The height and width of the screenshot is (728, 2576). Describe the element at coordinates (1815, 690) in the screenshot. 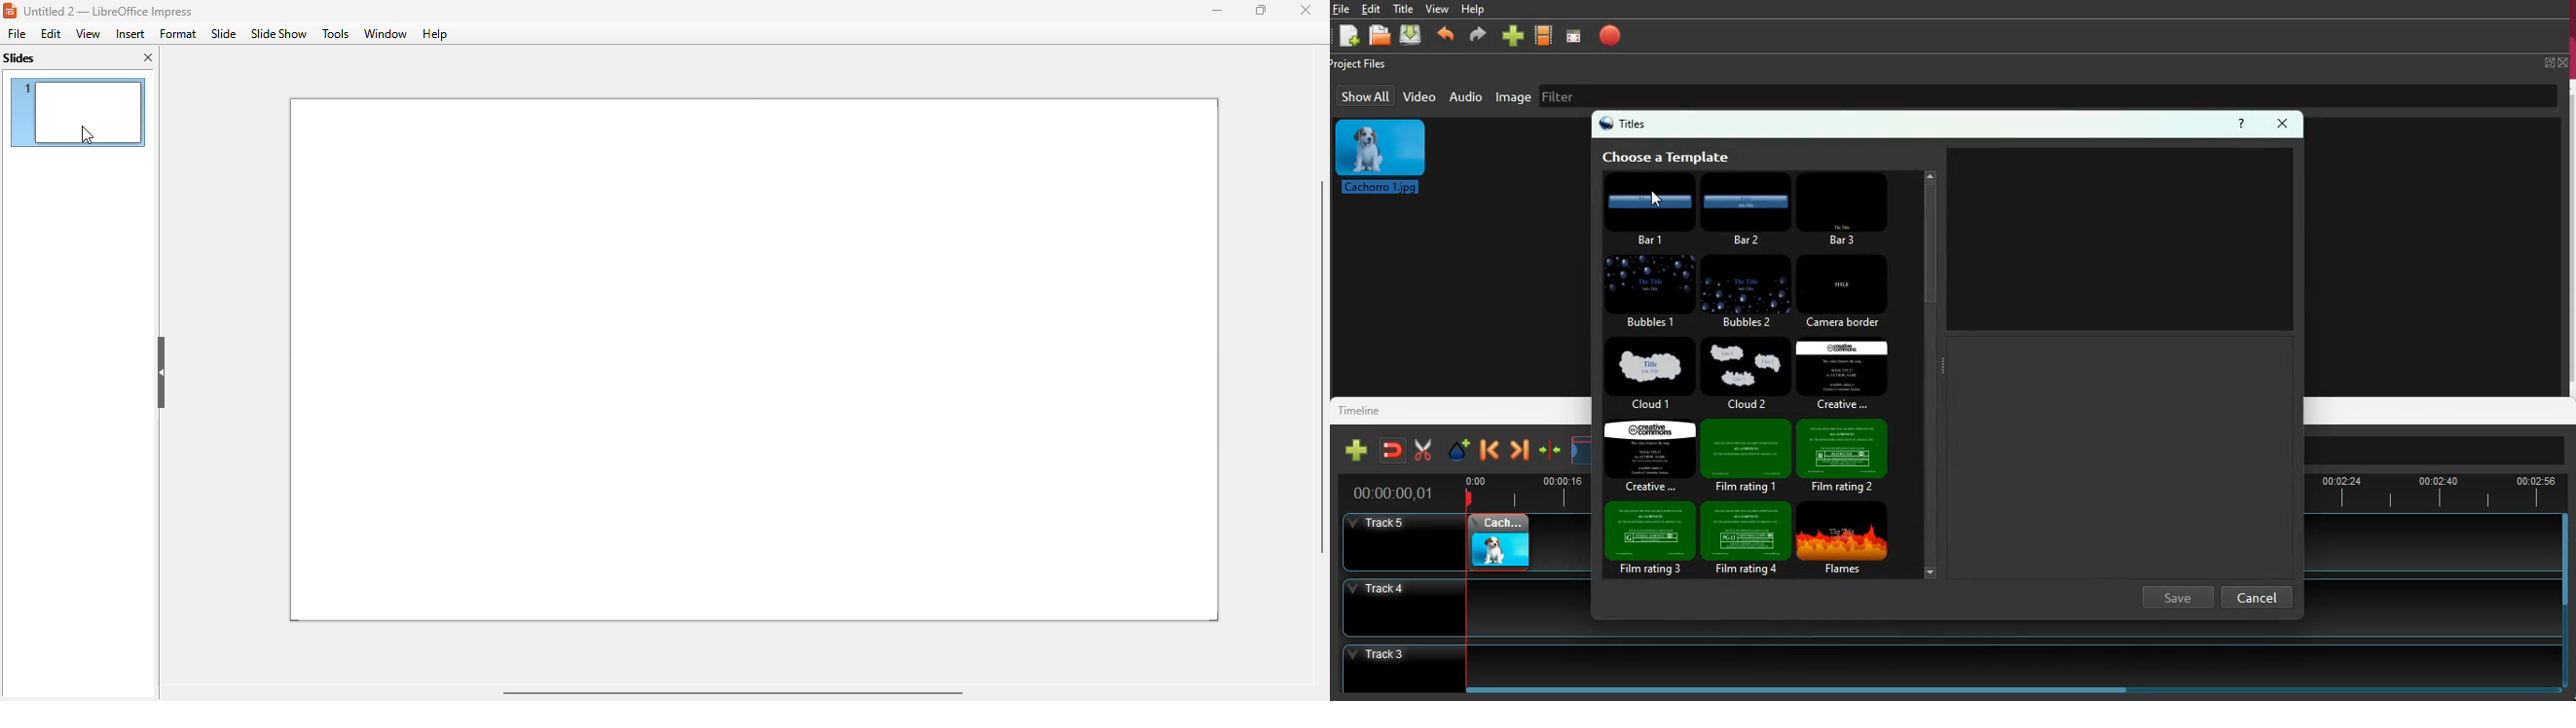

I see `Horizontal scroll bar` at that location.